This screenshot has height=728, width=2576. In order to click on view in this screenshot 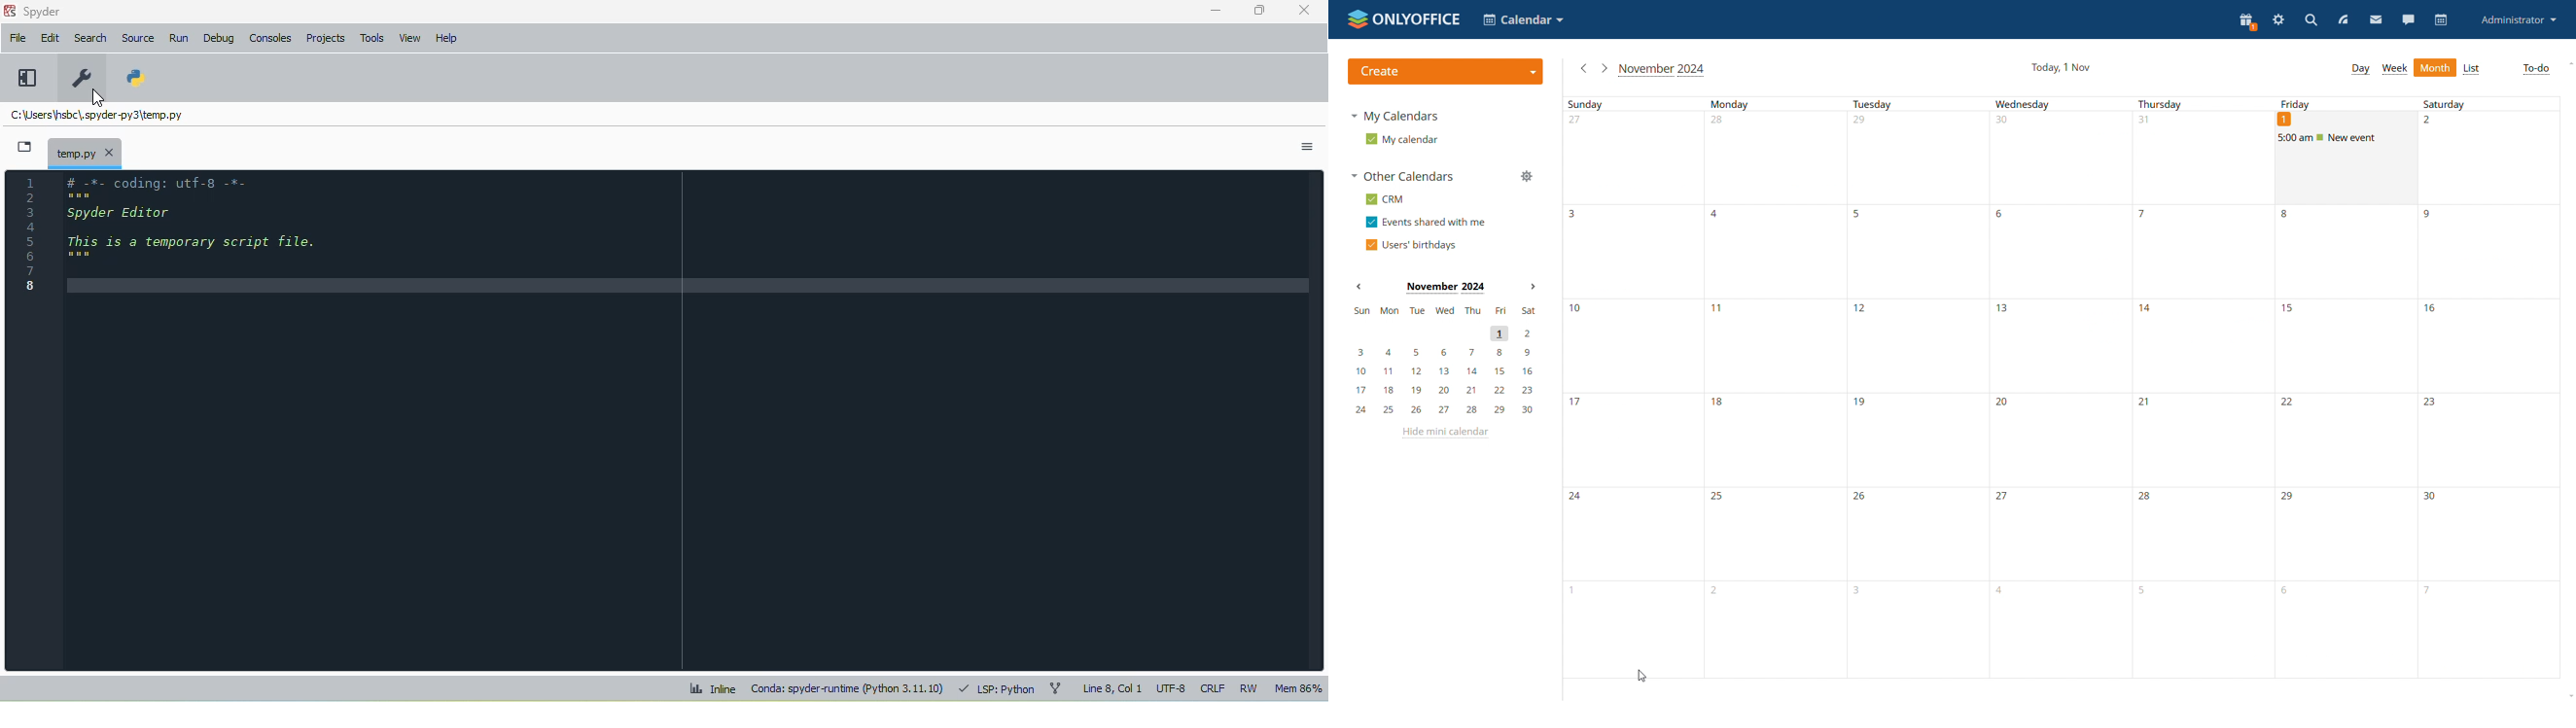, I will do `click(410, 38)`.